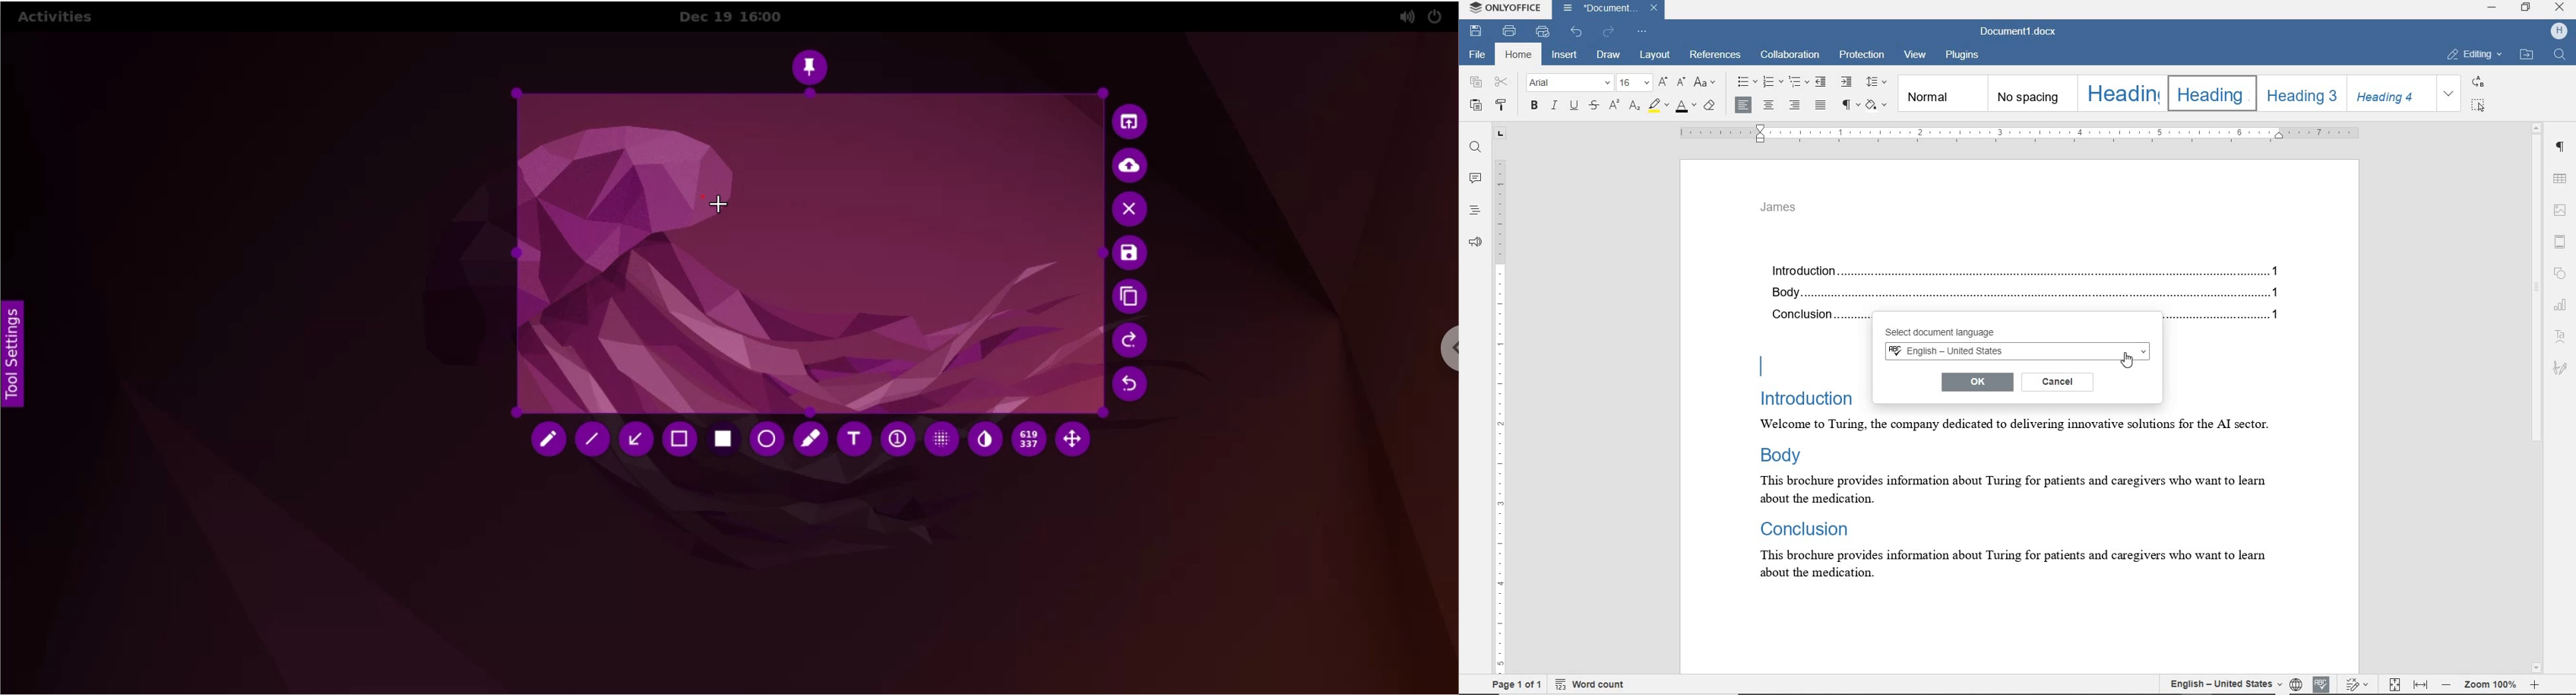  What do you see at coordinates (810, 440) in the screenshot?
I see `marker tool` at bounding box center [810, 440].